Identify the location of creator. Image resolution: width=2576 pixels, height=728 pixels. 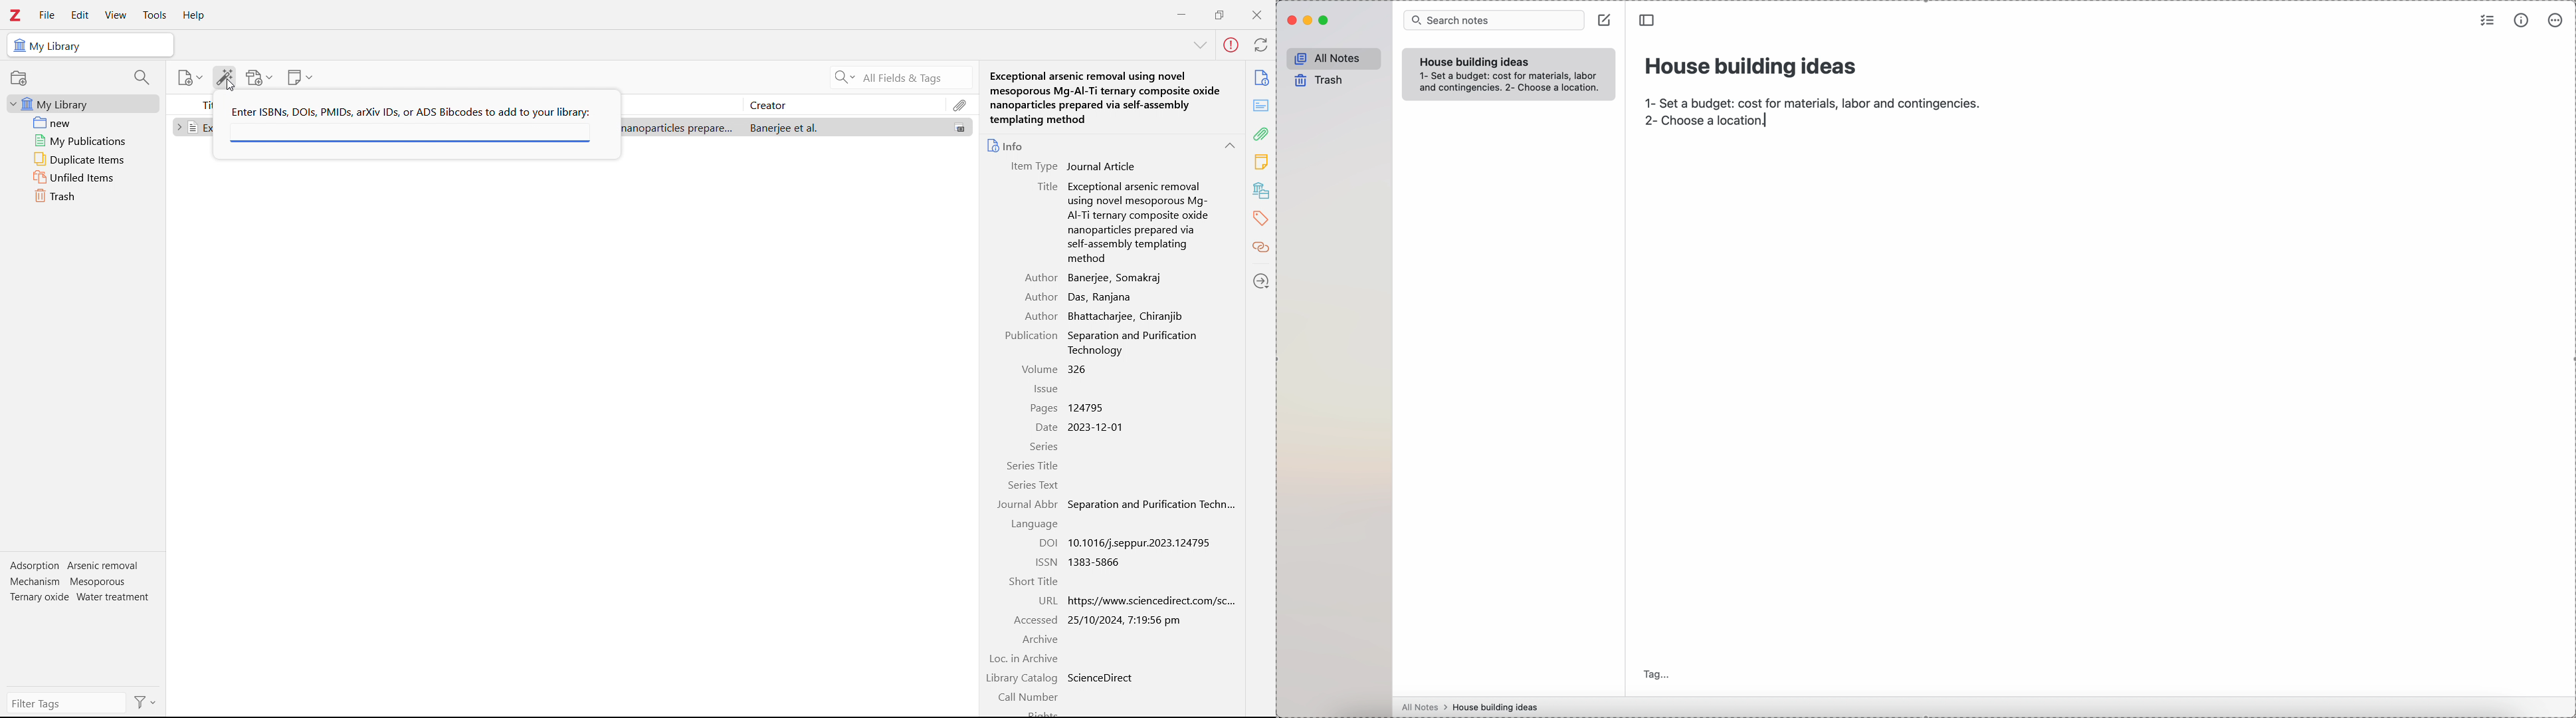
(843, 104).